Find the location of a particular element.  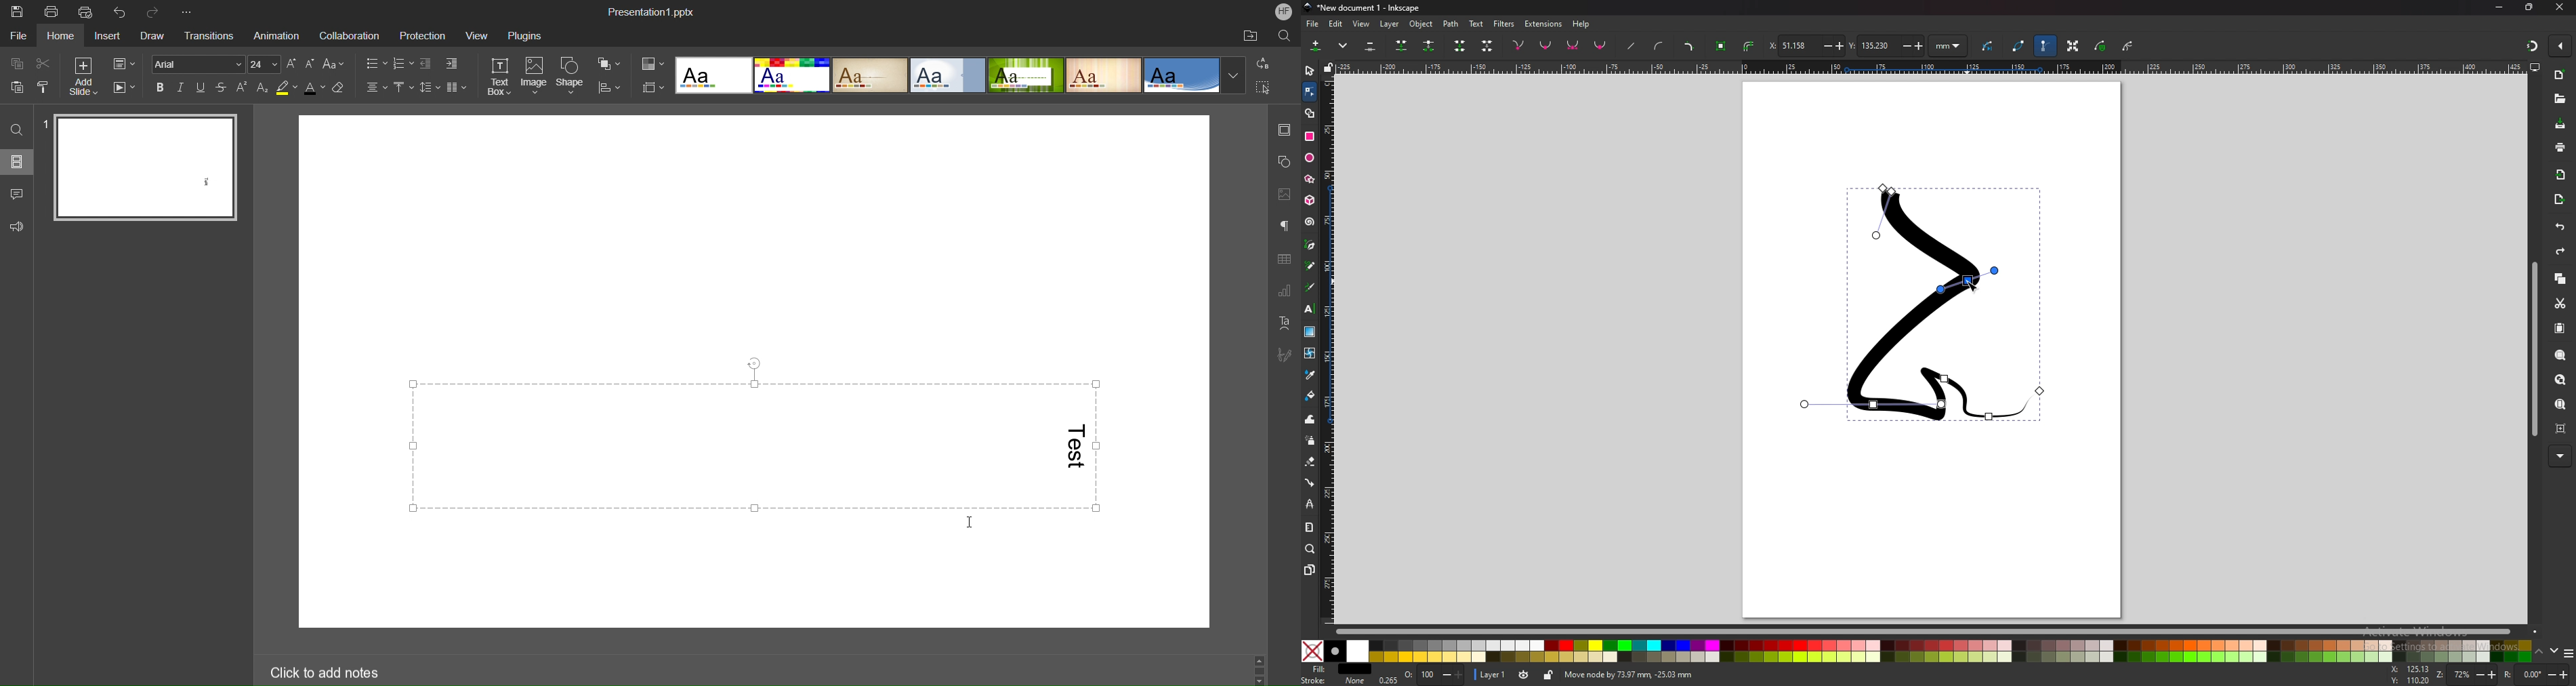

Print is located at coordinates (52, 12).